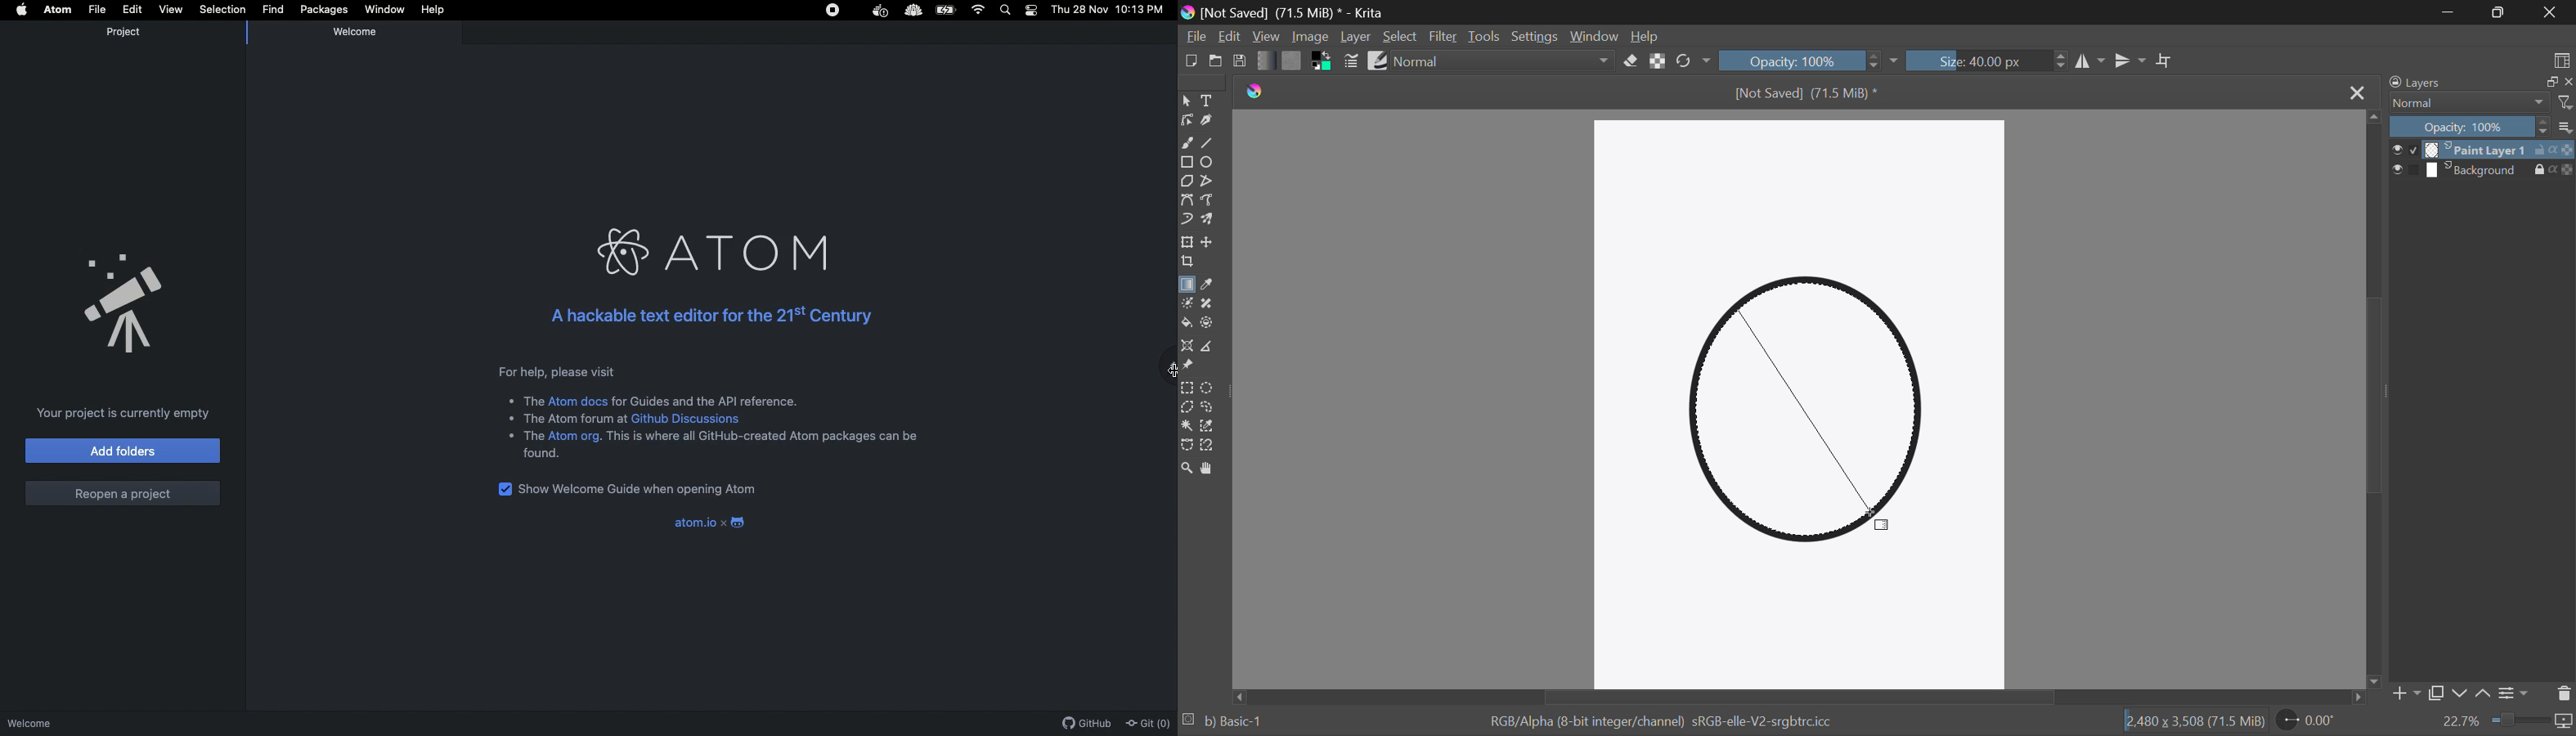 The width and height of the screenshot is (2576, 756). Describe the element at coordinates (916, 11) in the screenshot. I see `Extension` at that location.